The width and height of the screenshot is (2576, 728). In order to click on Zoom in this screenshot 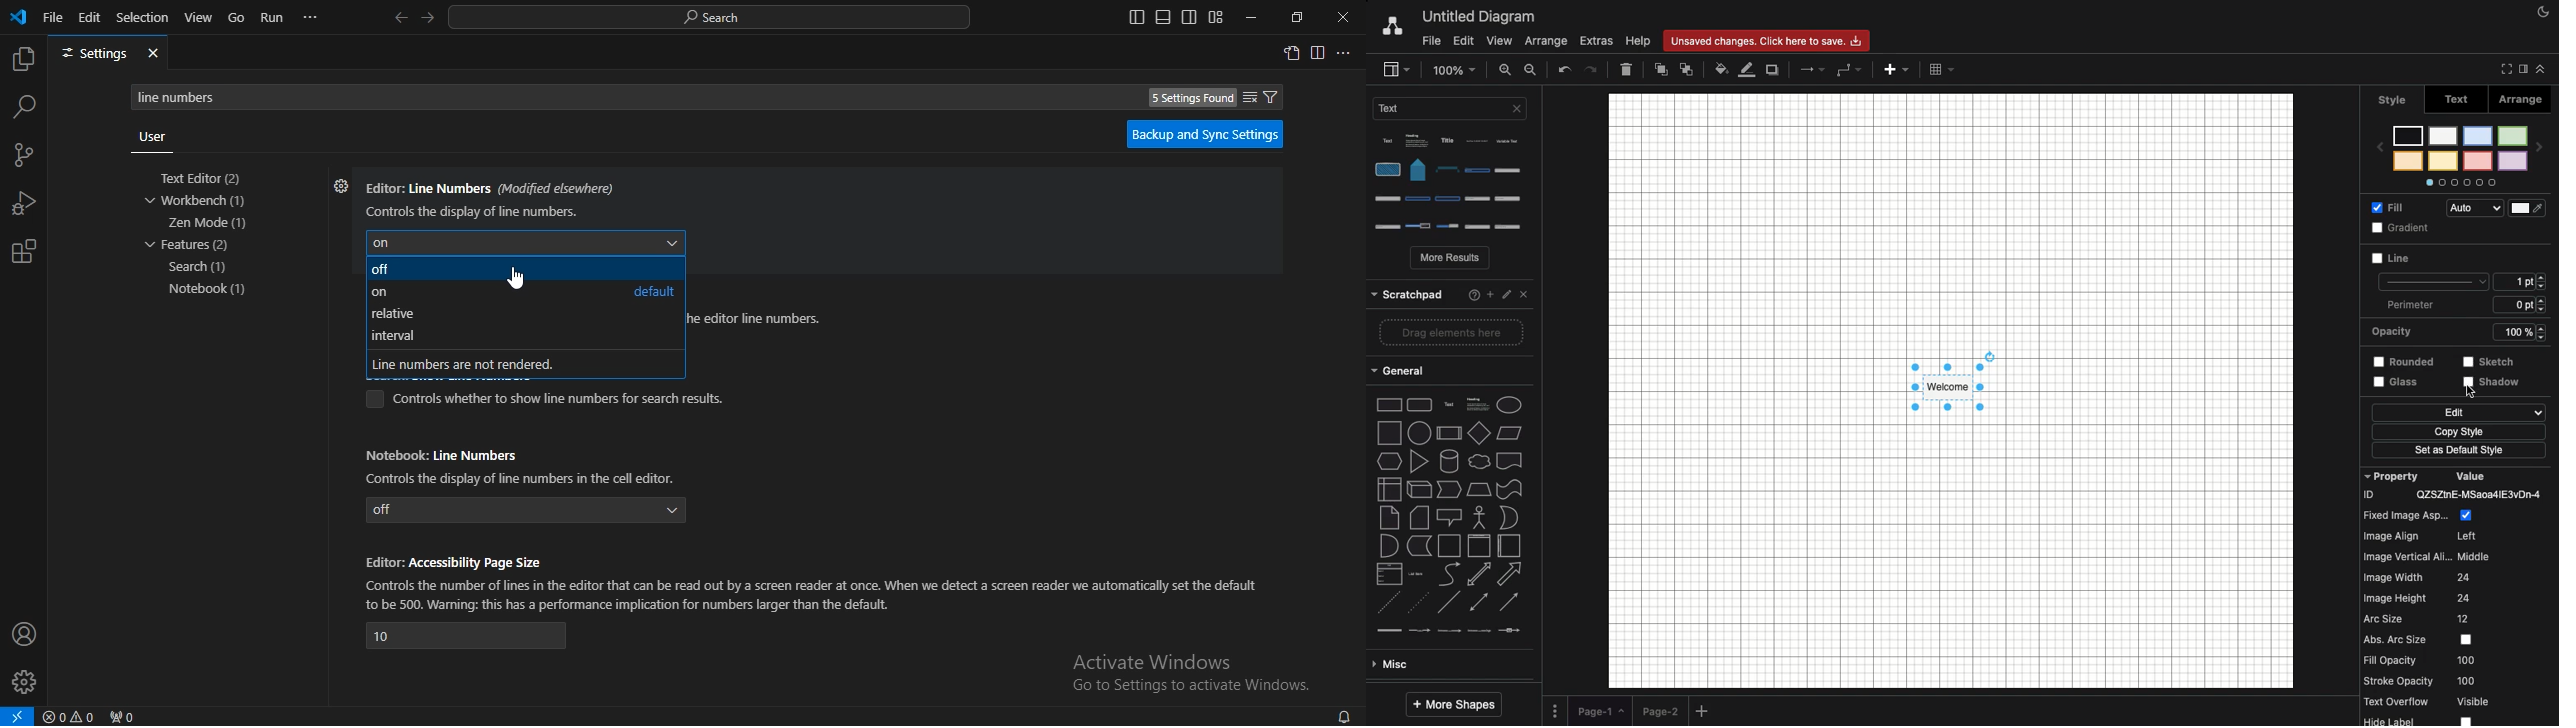, I will do `click(1456, 69)`.